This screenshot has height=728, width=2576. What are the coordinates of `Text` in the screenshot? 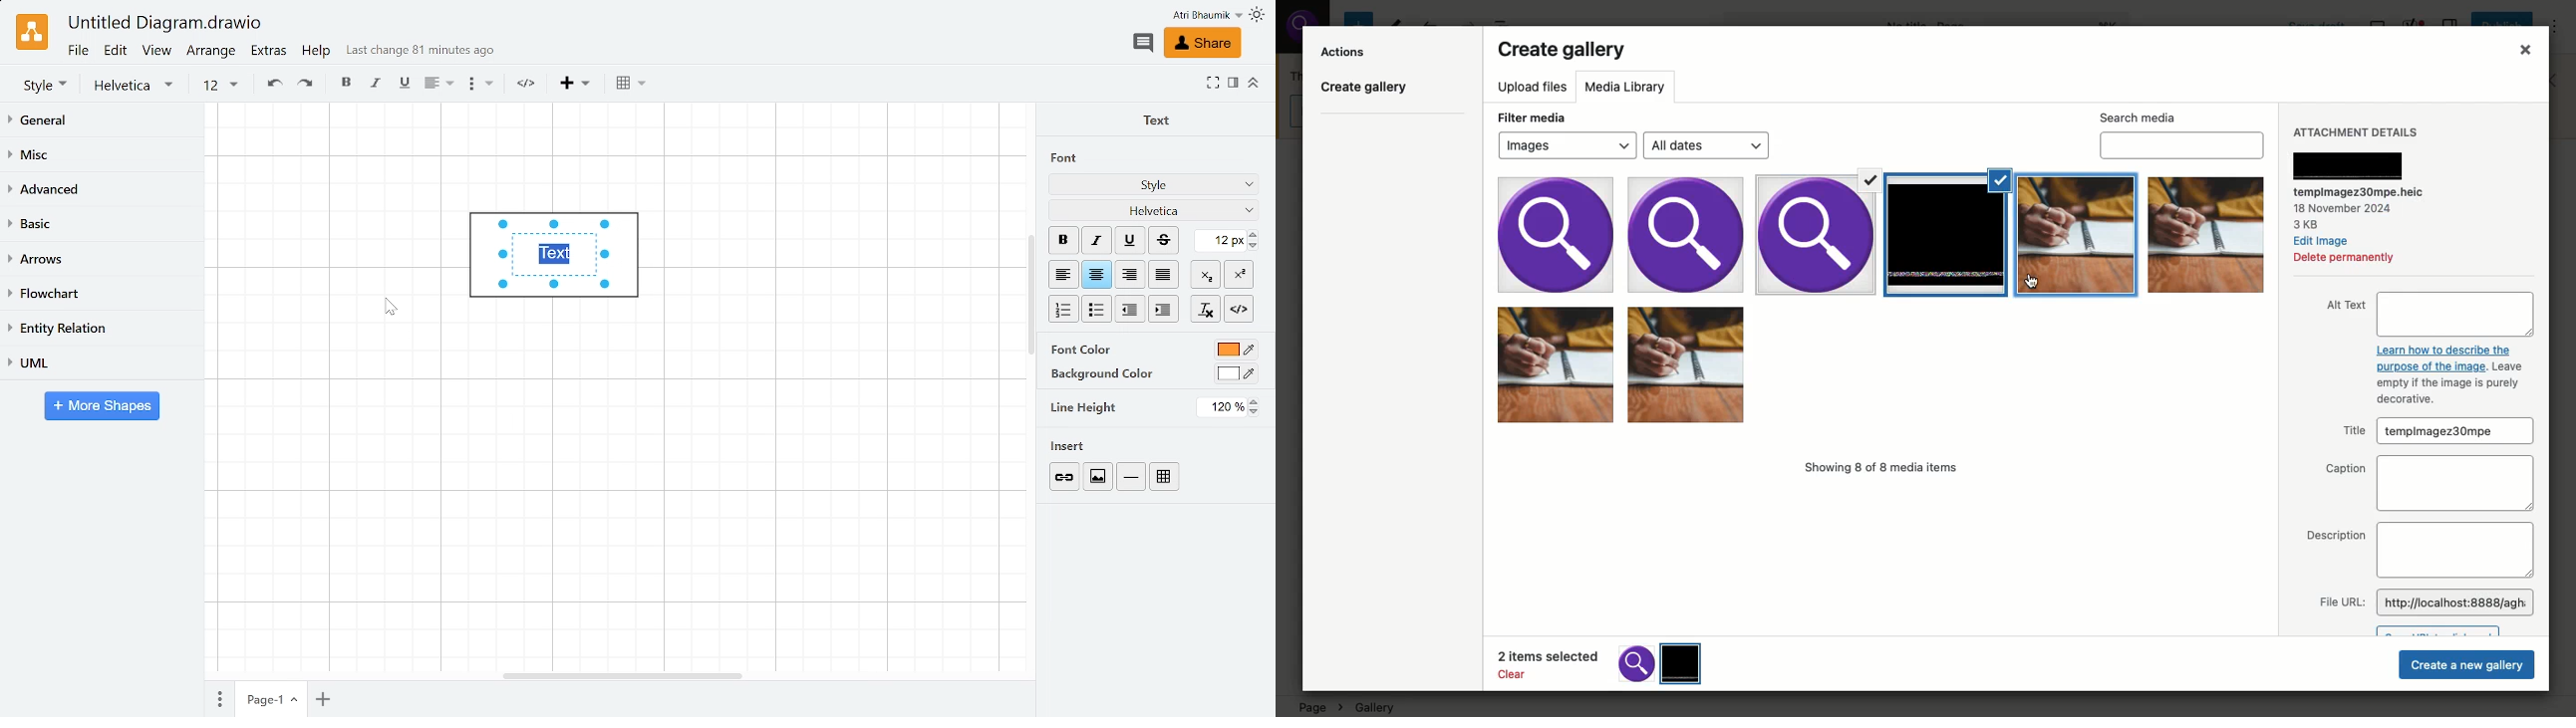 It's located at (1152, 119).